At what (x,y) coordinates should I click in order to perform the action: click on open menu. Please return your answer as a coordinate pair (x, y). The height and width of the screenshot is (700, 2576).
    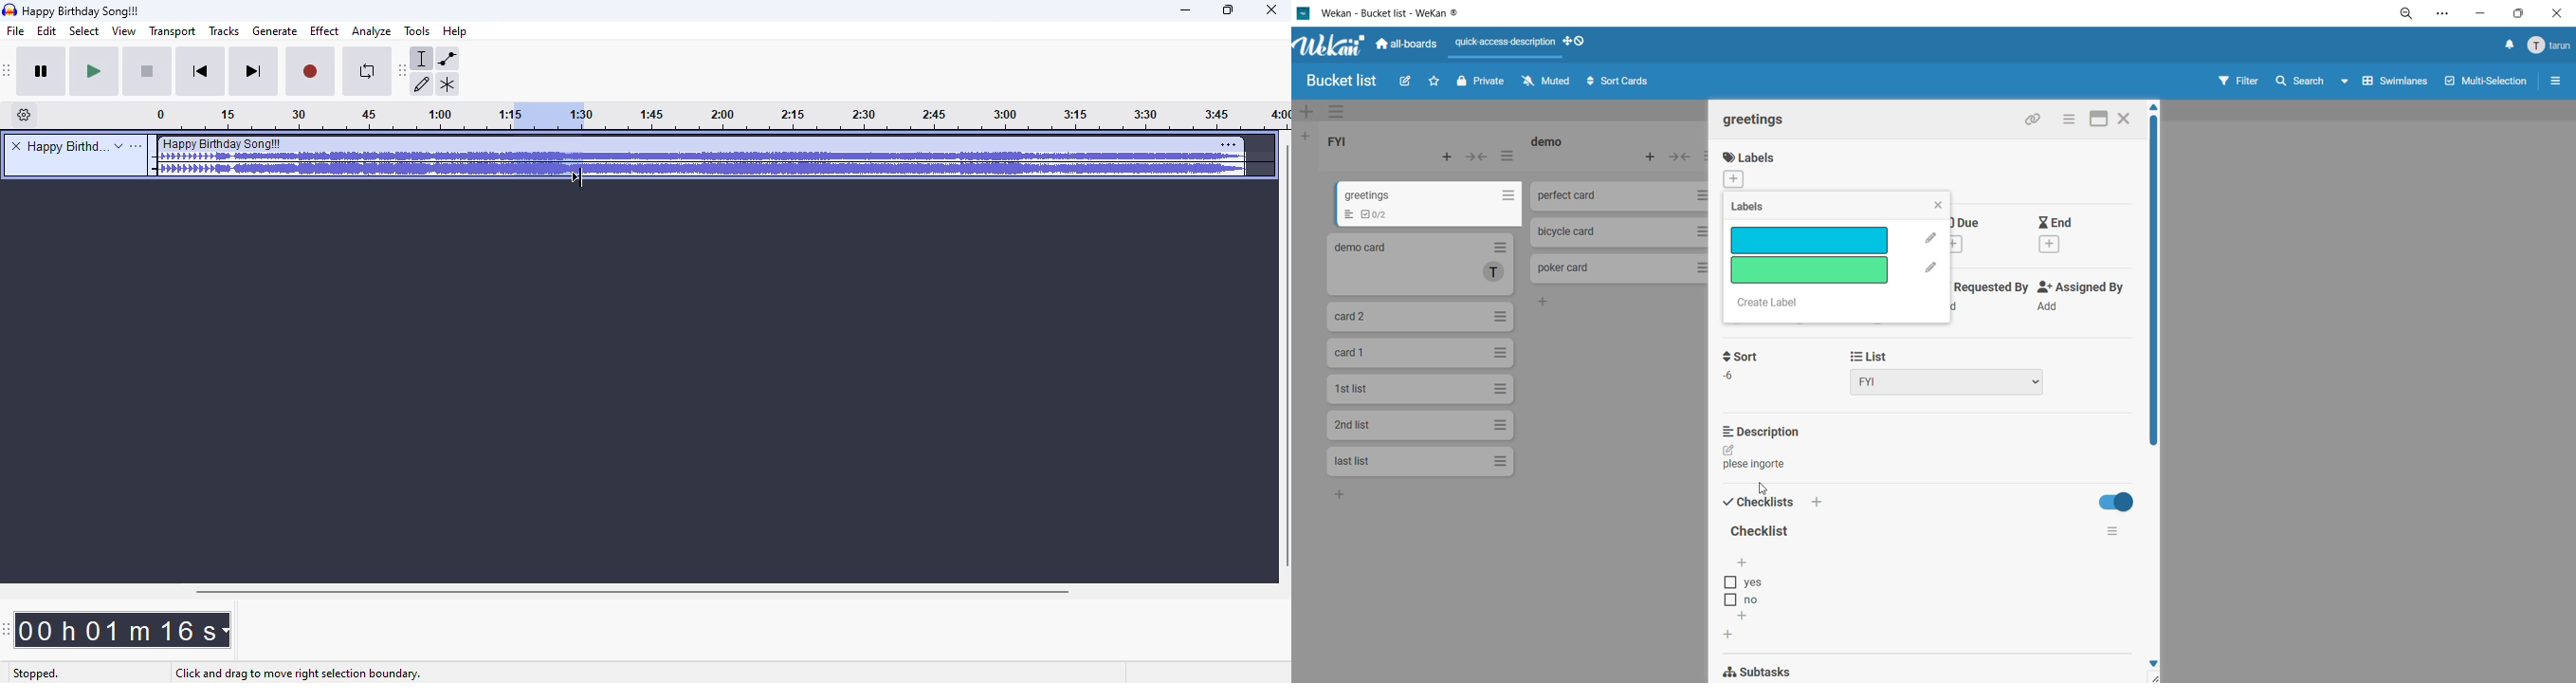
    Looking at the image, I should click on (137, 146).